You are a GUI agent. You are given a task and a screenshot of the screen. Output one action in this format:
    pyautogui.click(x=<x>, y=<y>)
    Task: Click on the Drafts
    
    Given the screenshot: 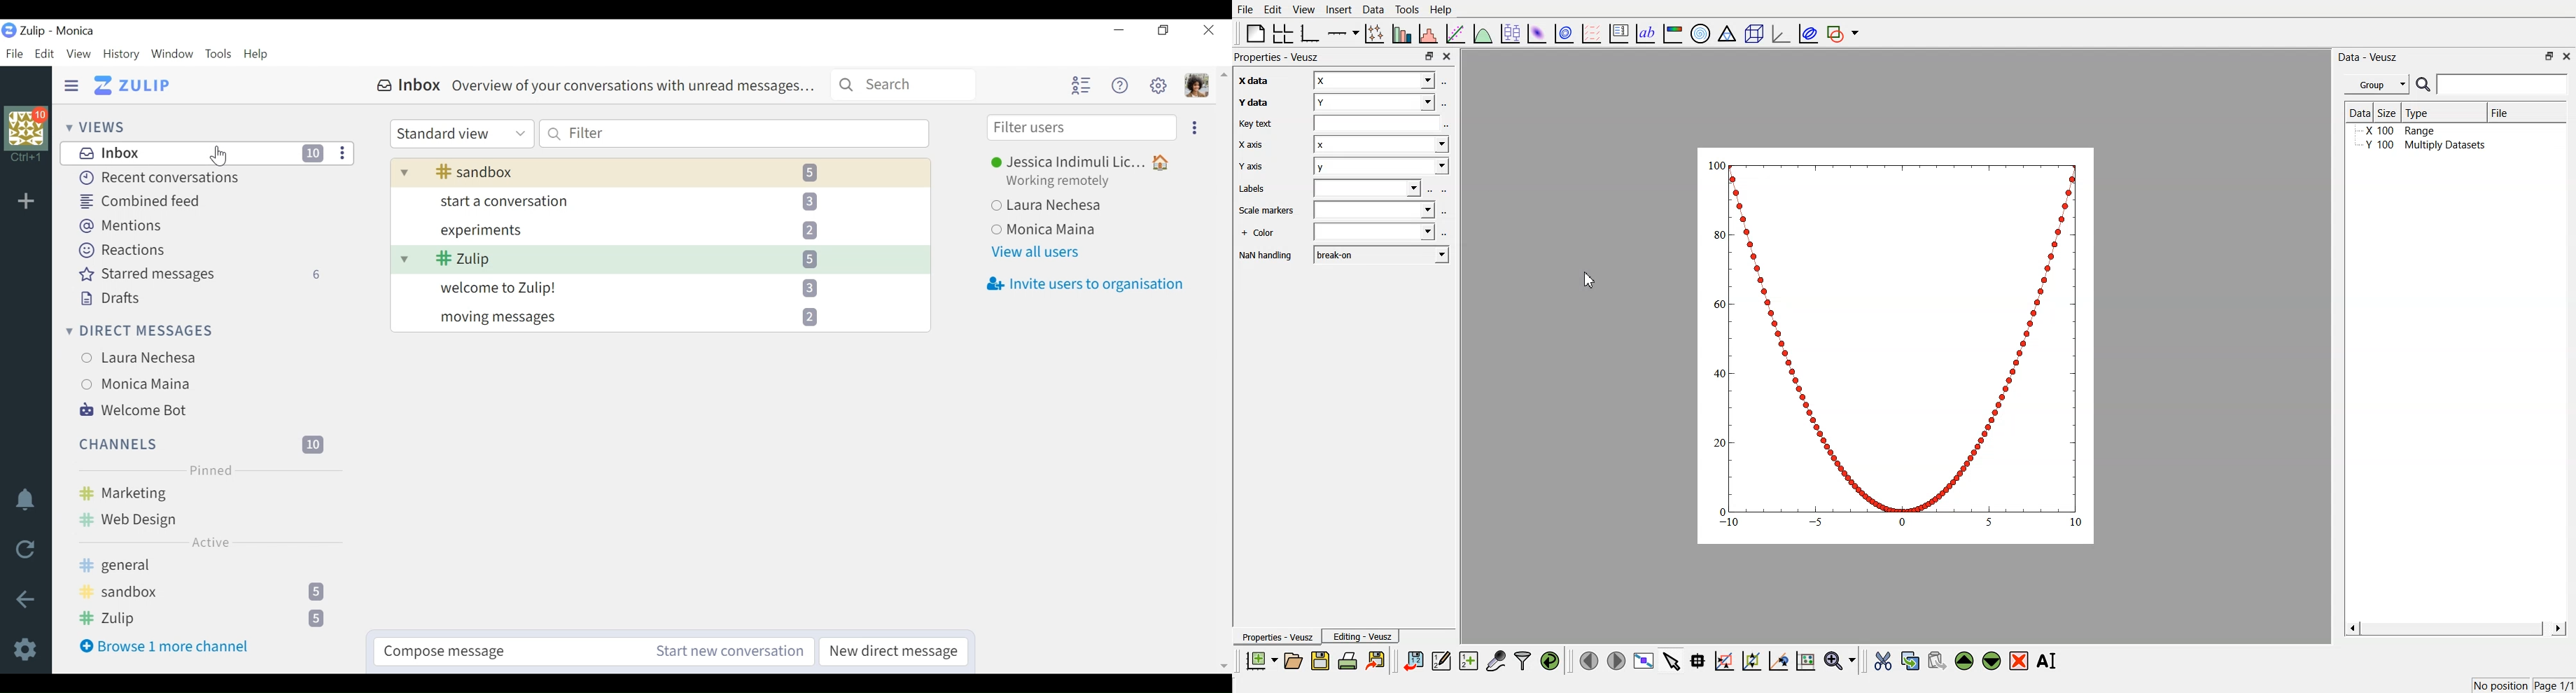 What is the action you would take?
    pyautogui.click(x=107, y=298)
    